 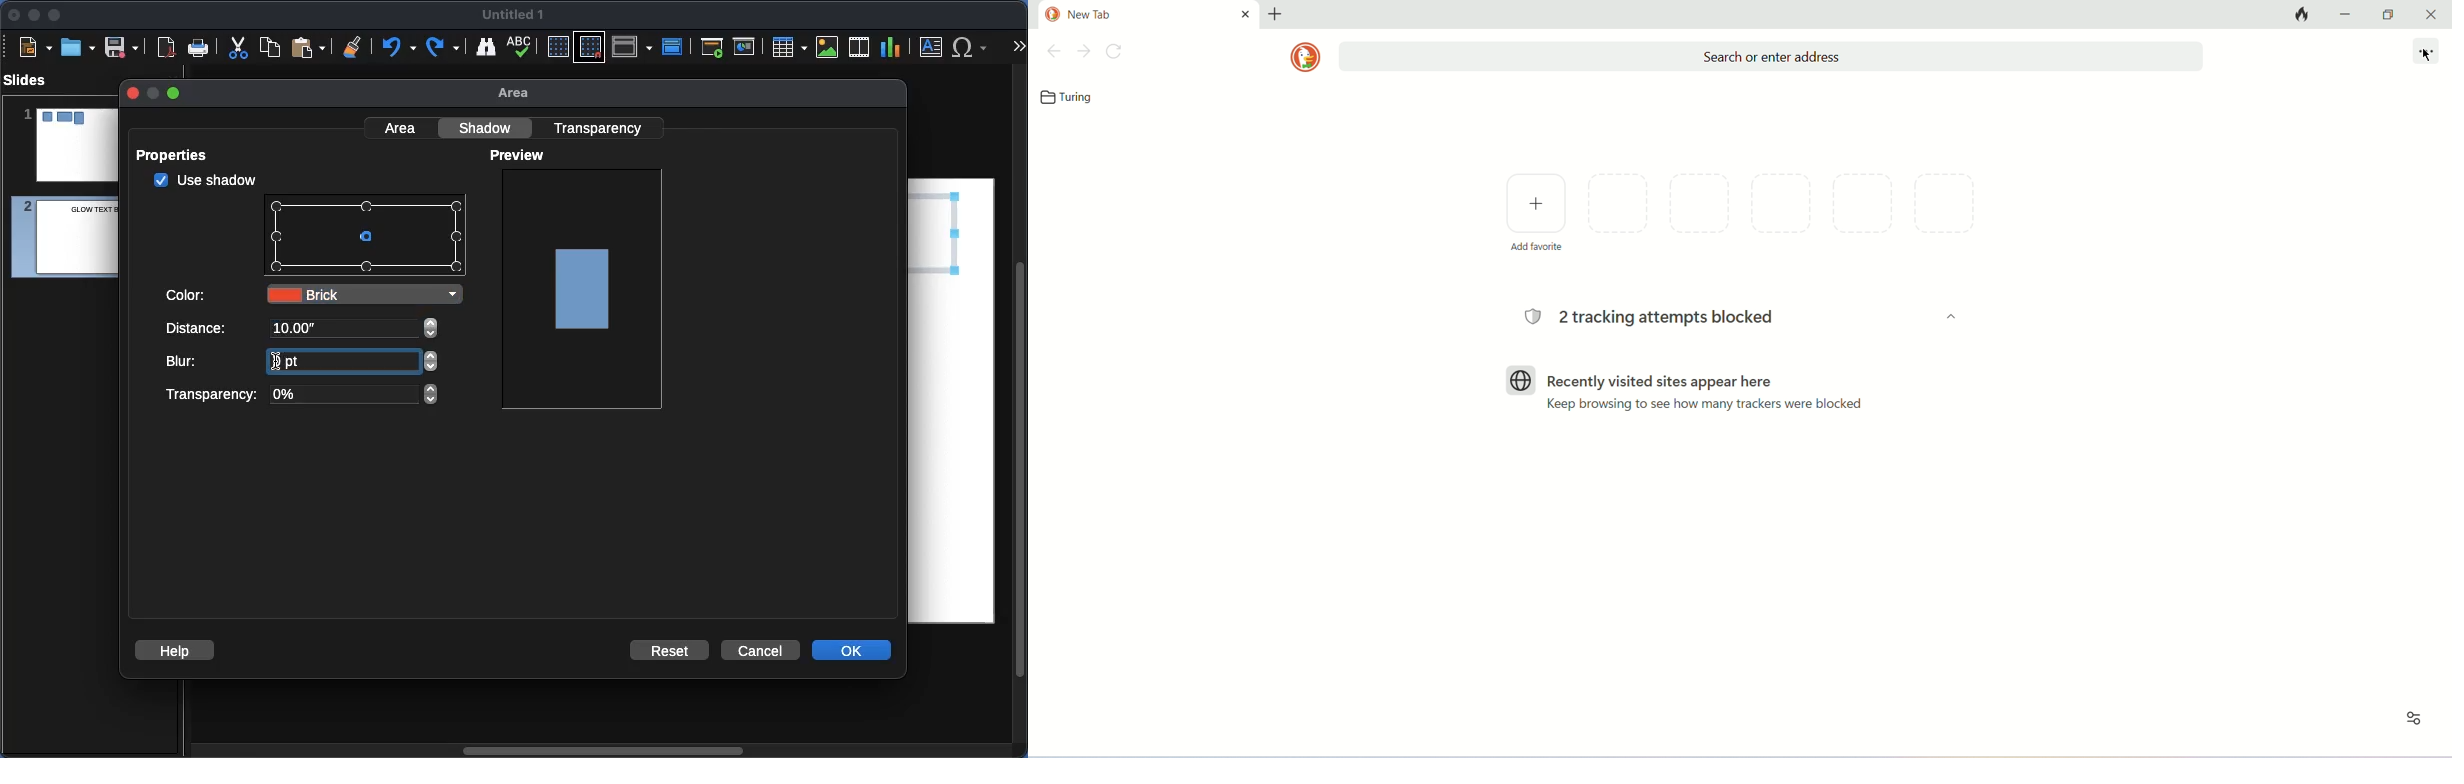 I want to click on maximize, so click(x=175, y=94).